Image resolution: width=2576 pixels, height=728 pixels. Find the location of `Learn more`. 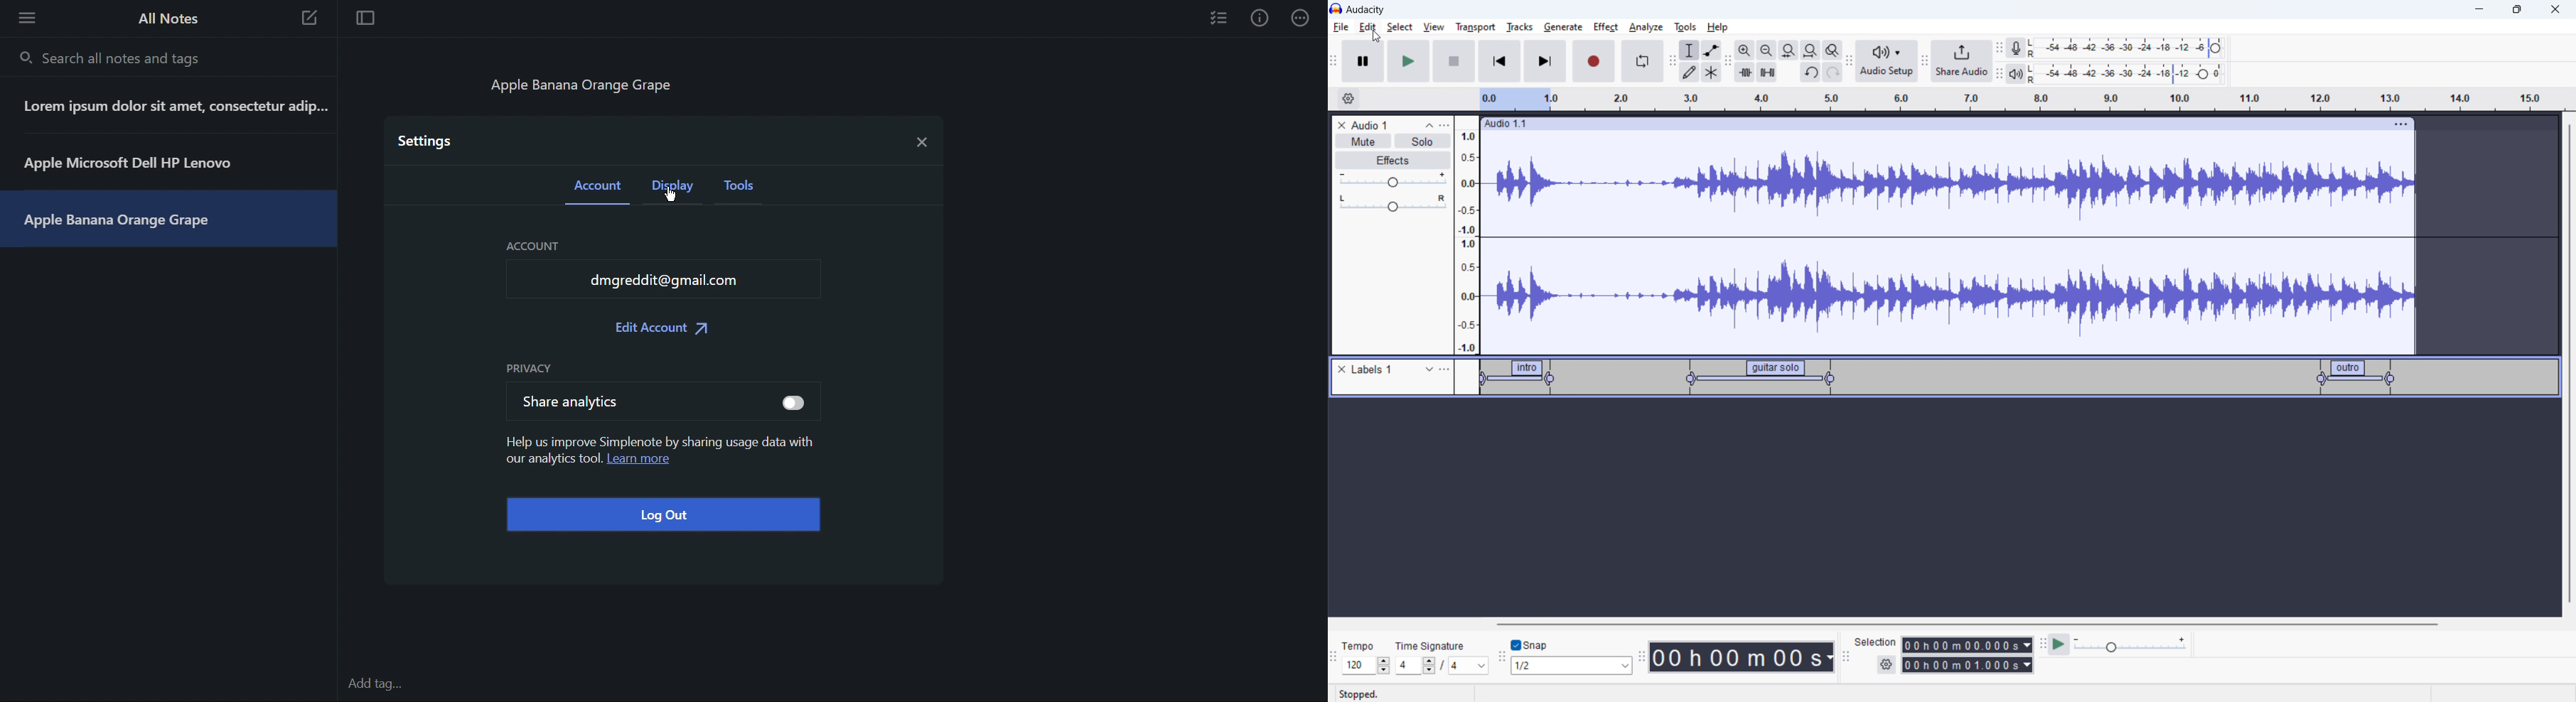

Learn more is located at coordinates (645, 462).